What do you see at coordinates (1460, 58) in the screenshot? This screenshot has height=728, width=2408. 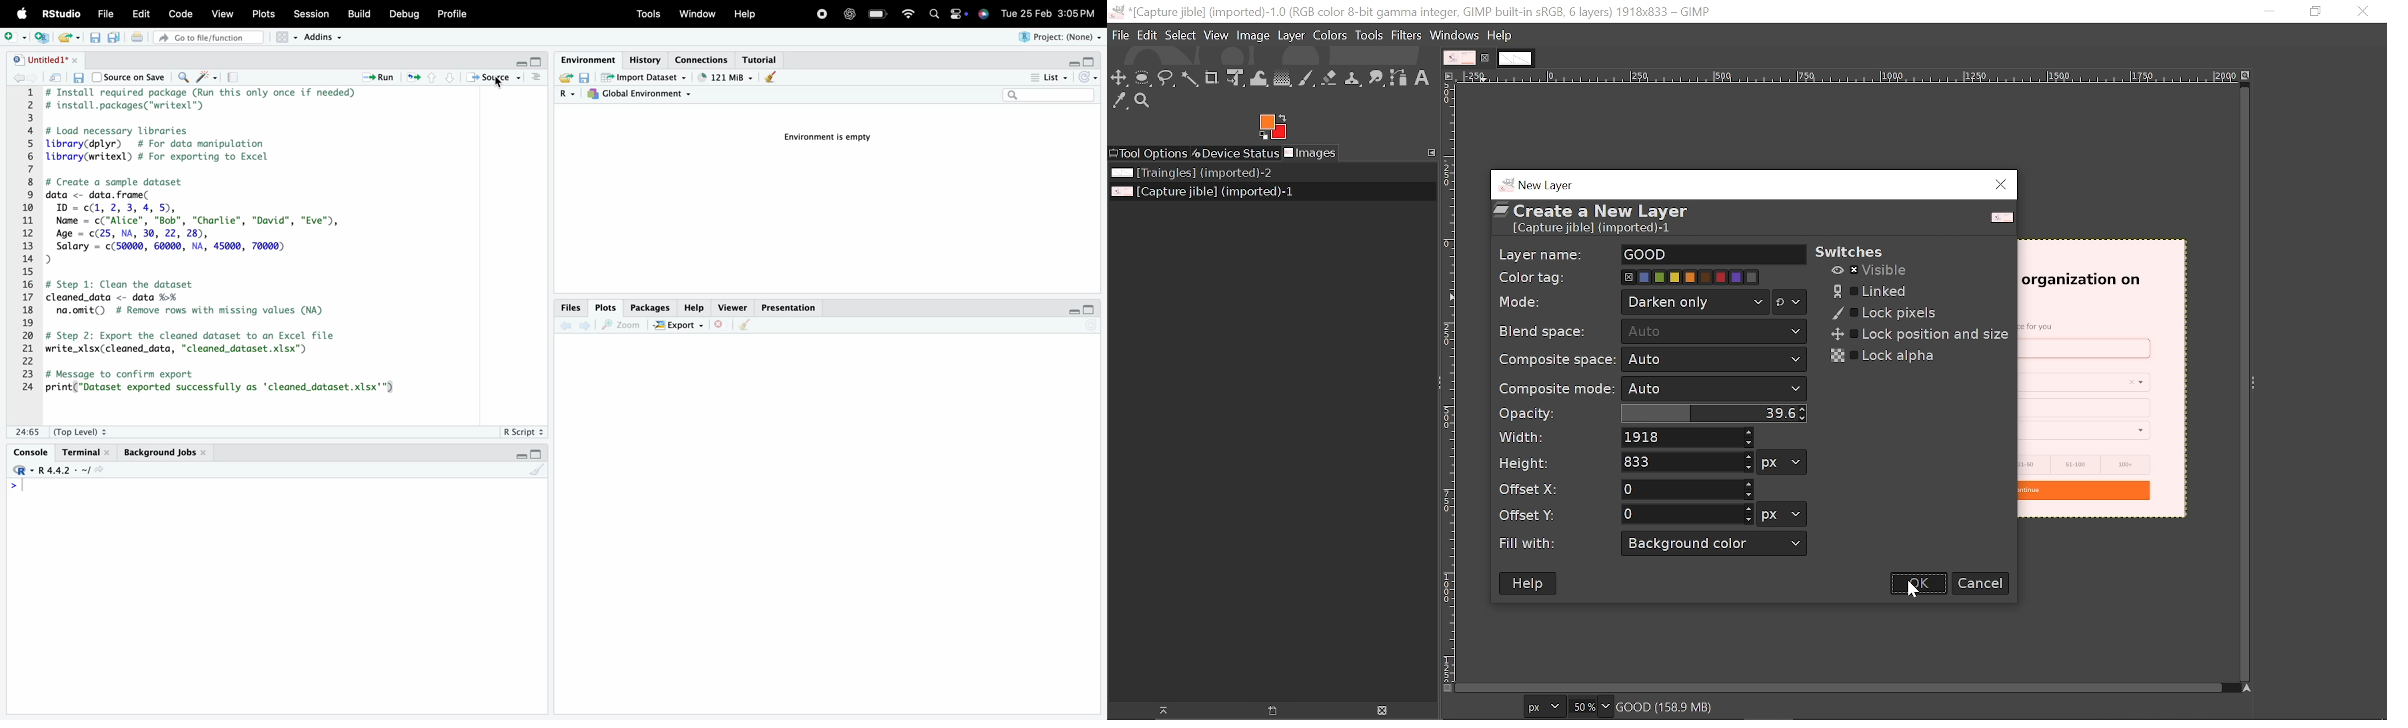 I see `Current tab` at bounding box center [1460, 58].